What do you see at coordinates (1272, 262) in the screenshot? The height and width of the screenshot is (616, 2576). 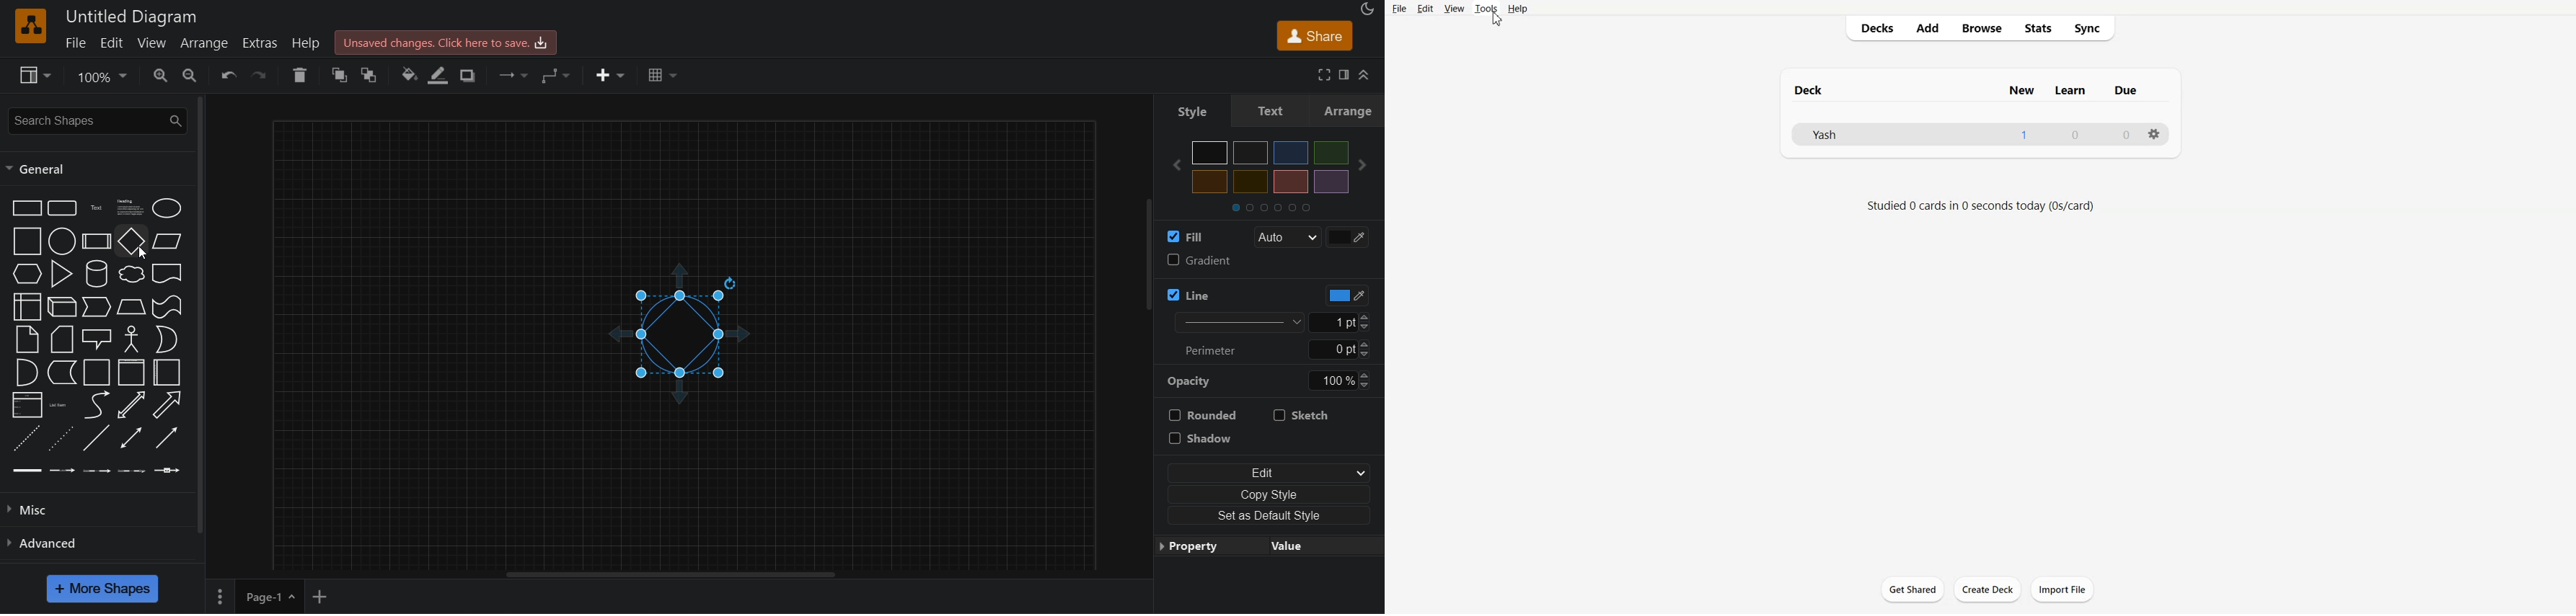 I see `gradient` at bounding box center [1272, 262].